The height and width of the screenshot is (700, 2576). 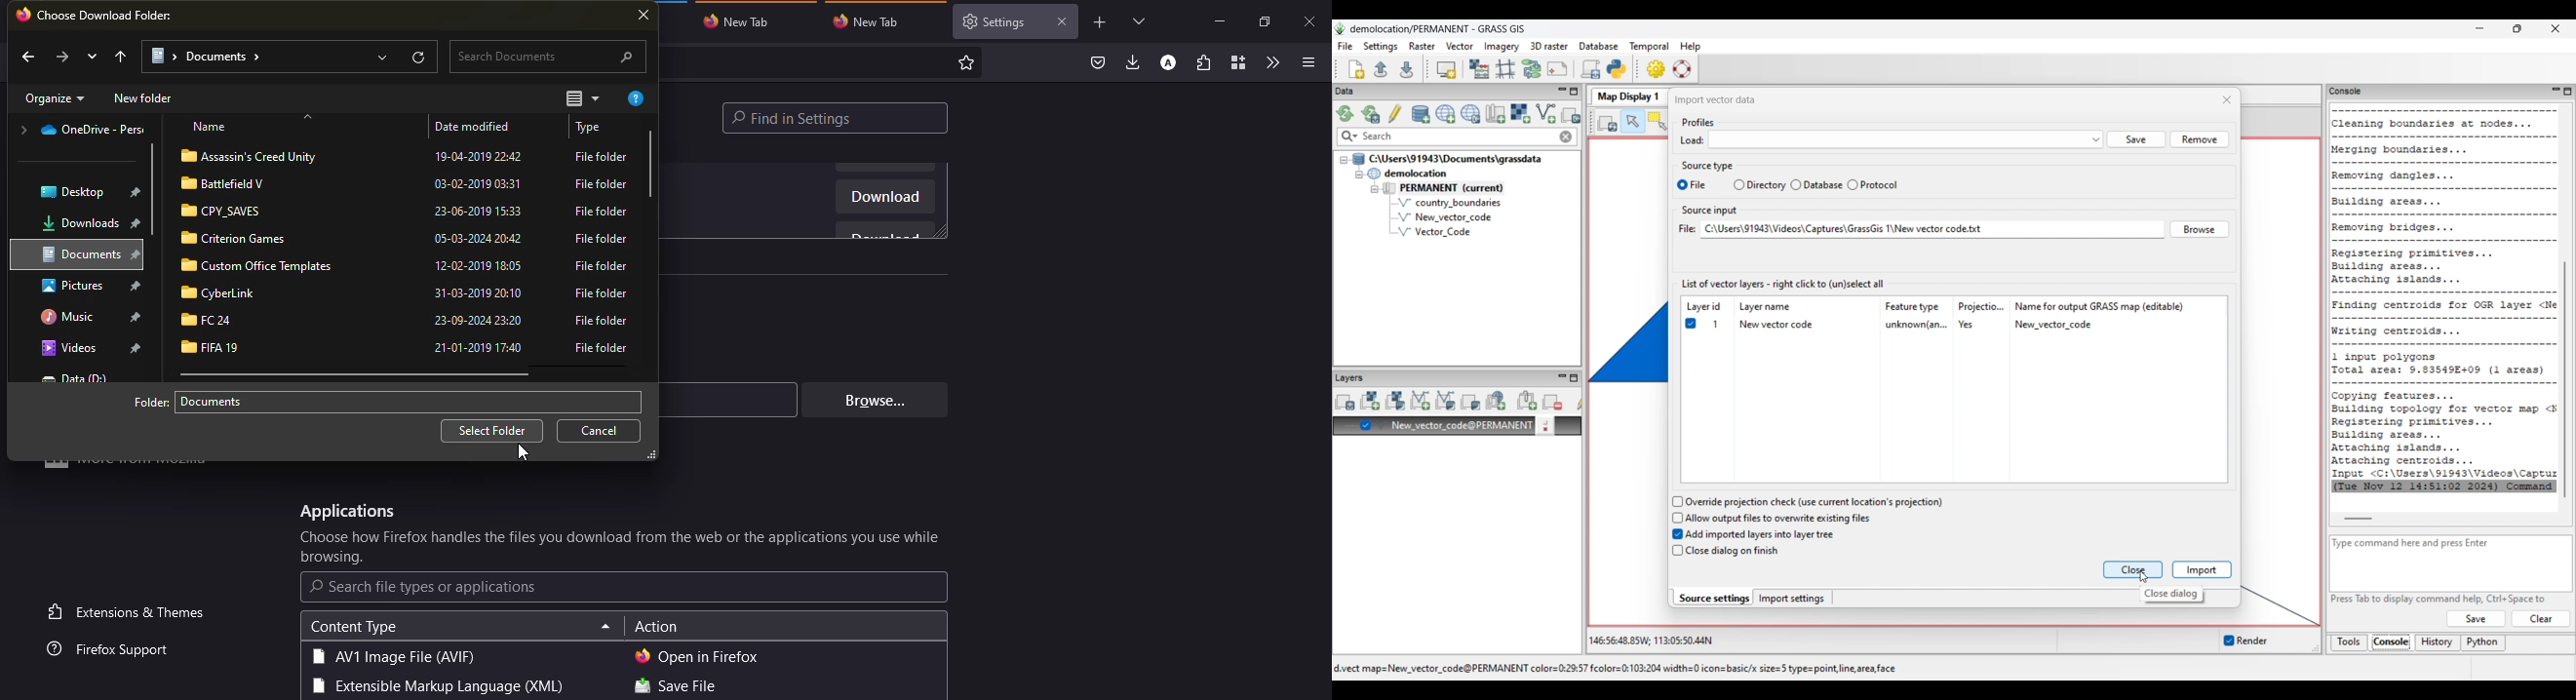 What do you see at coordinates (622, 548) in the screenshot?
I see `choose` at bounding box center [622, 548].